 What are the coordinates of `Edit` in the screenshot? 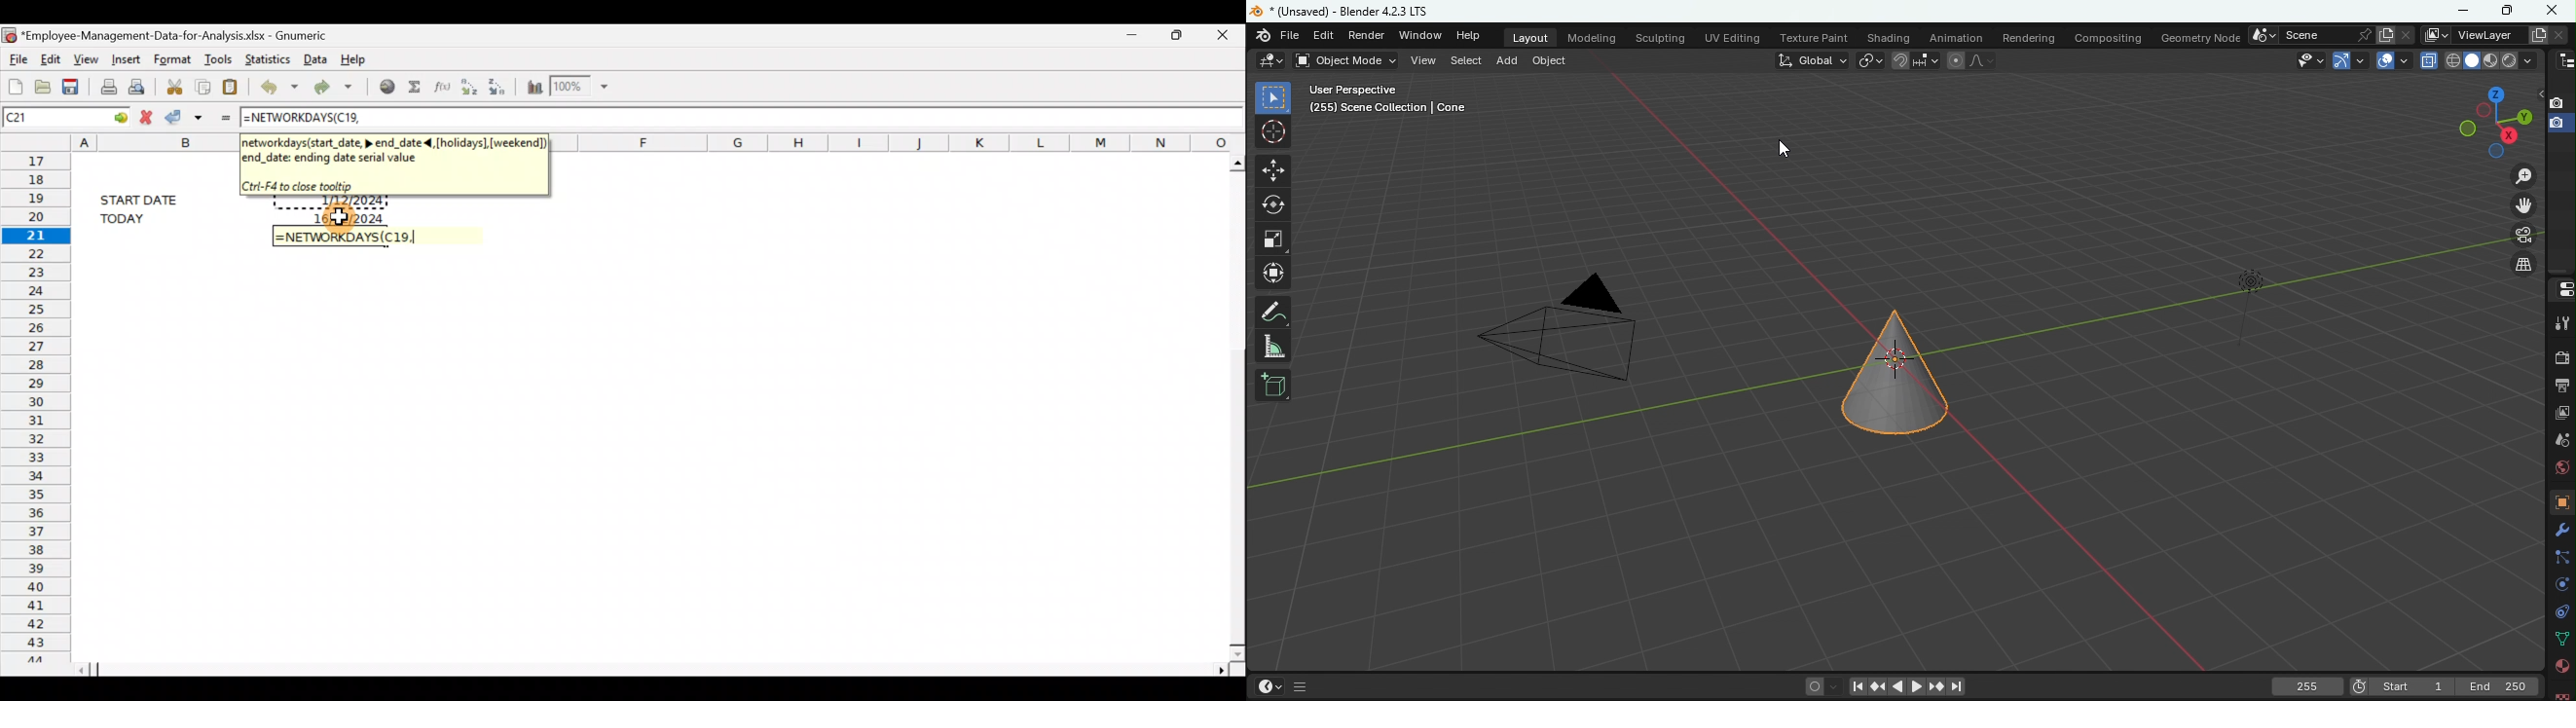 It's located at (52, 59).